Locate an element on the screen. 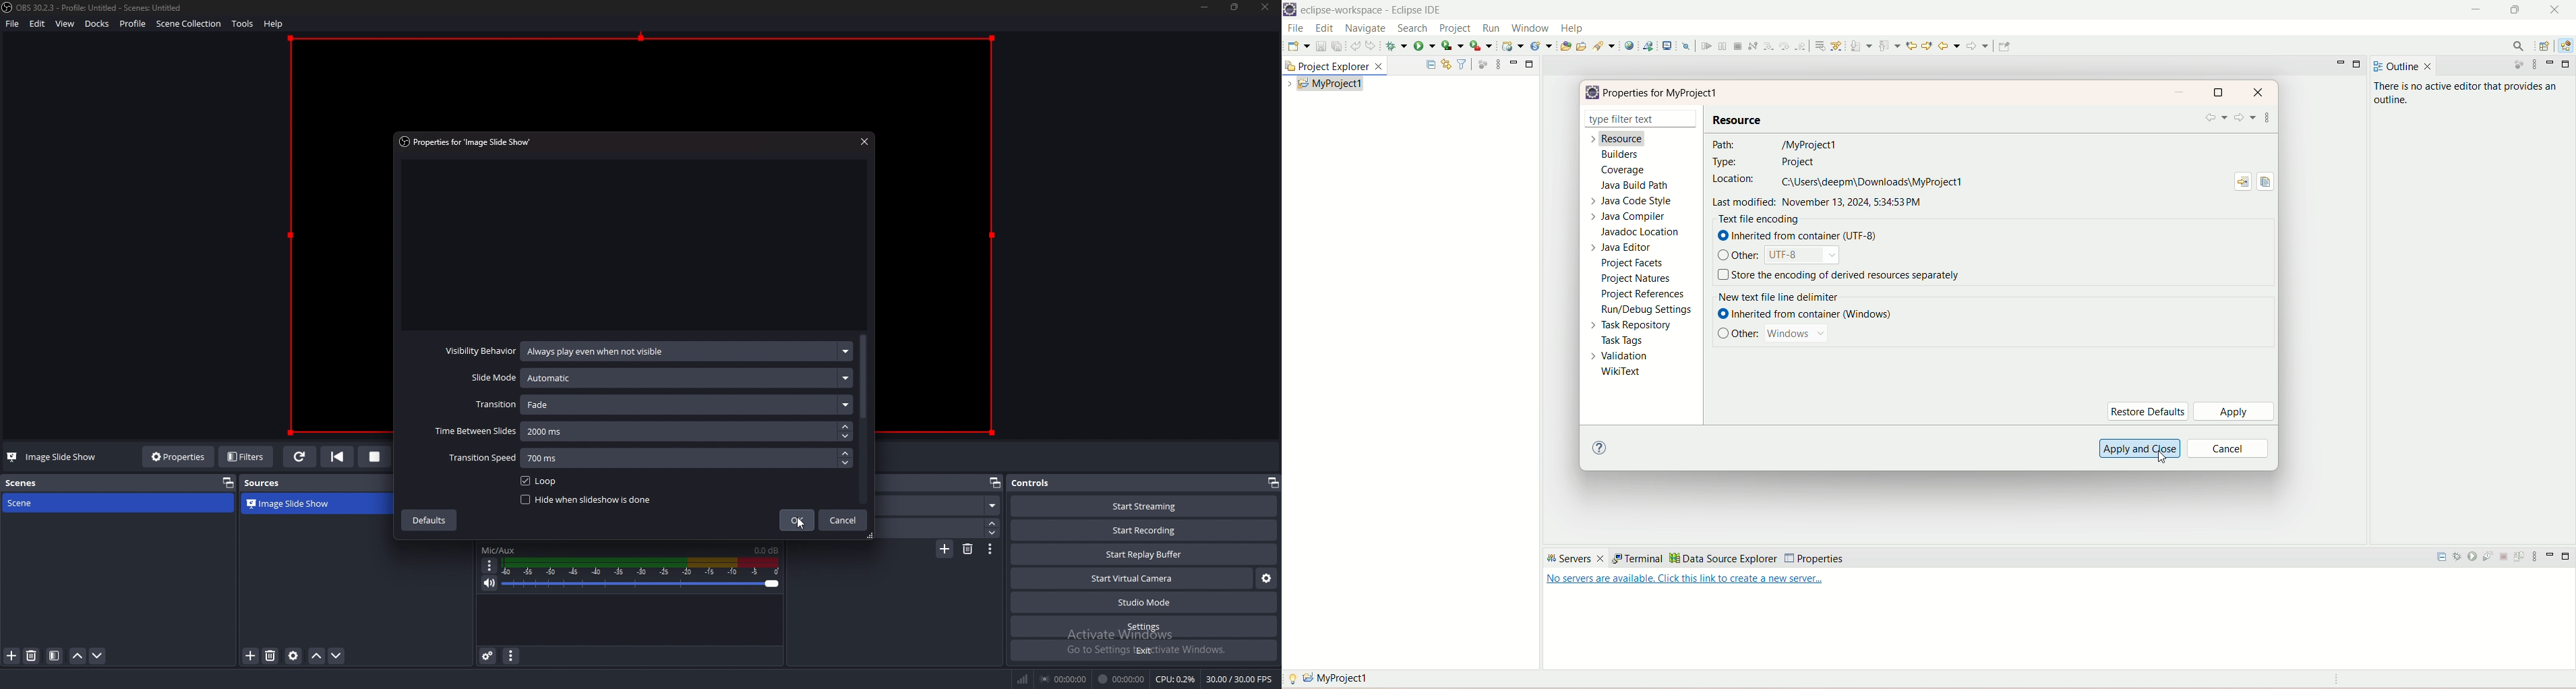  file is located at coordinates (13, 24).